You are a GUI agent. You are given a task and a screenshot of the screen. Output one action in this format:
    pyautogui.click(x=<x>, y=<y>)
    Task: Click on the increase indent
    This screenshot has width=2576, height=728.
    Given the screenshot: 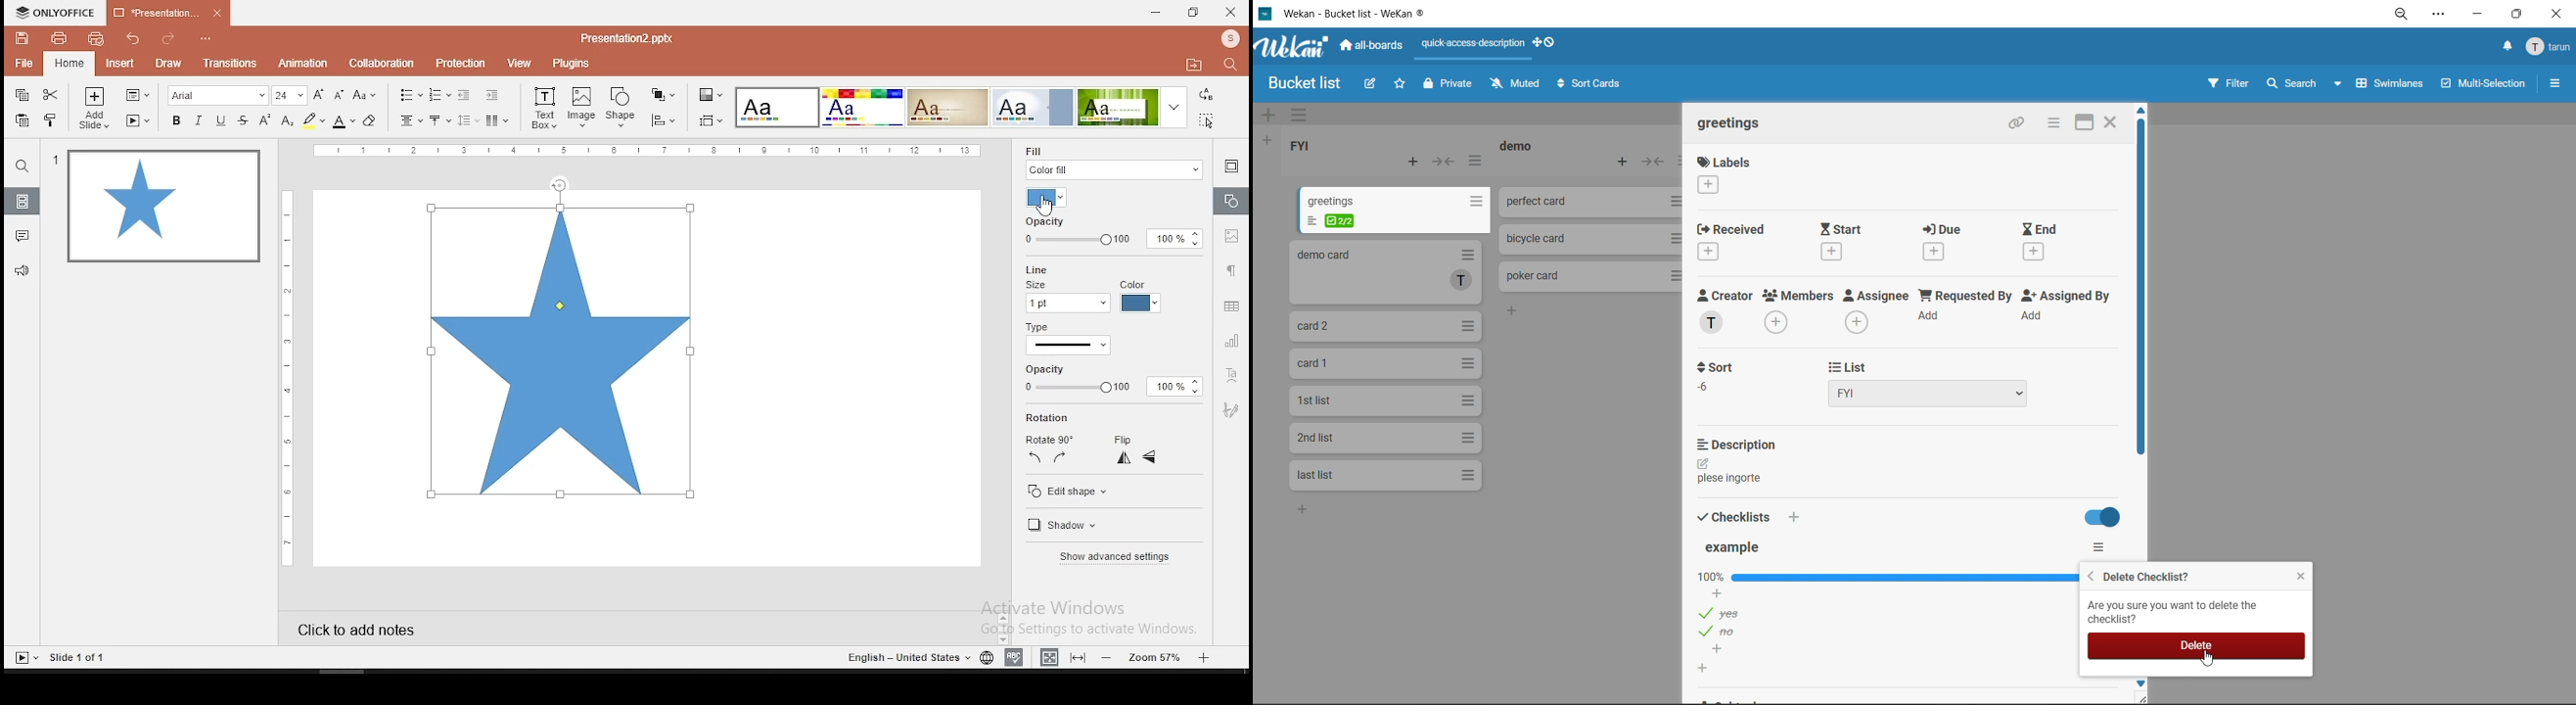 What is the action you would take?
    pyautogui.click(x=492, y=94)
    